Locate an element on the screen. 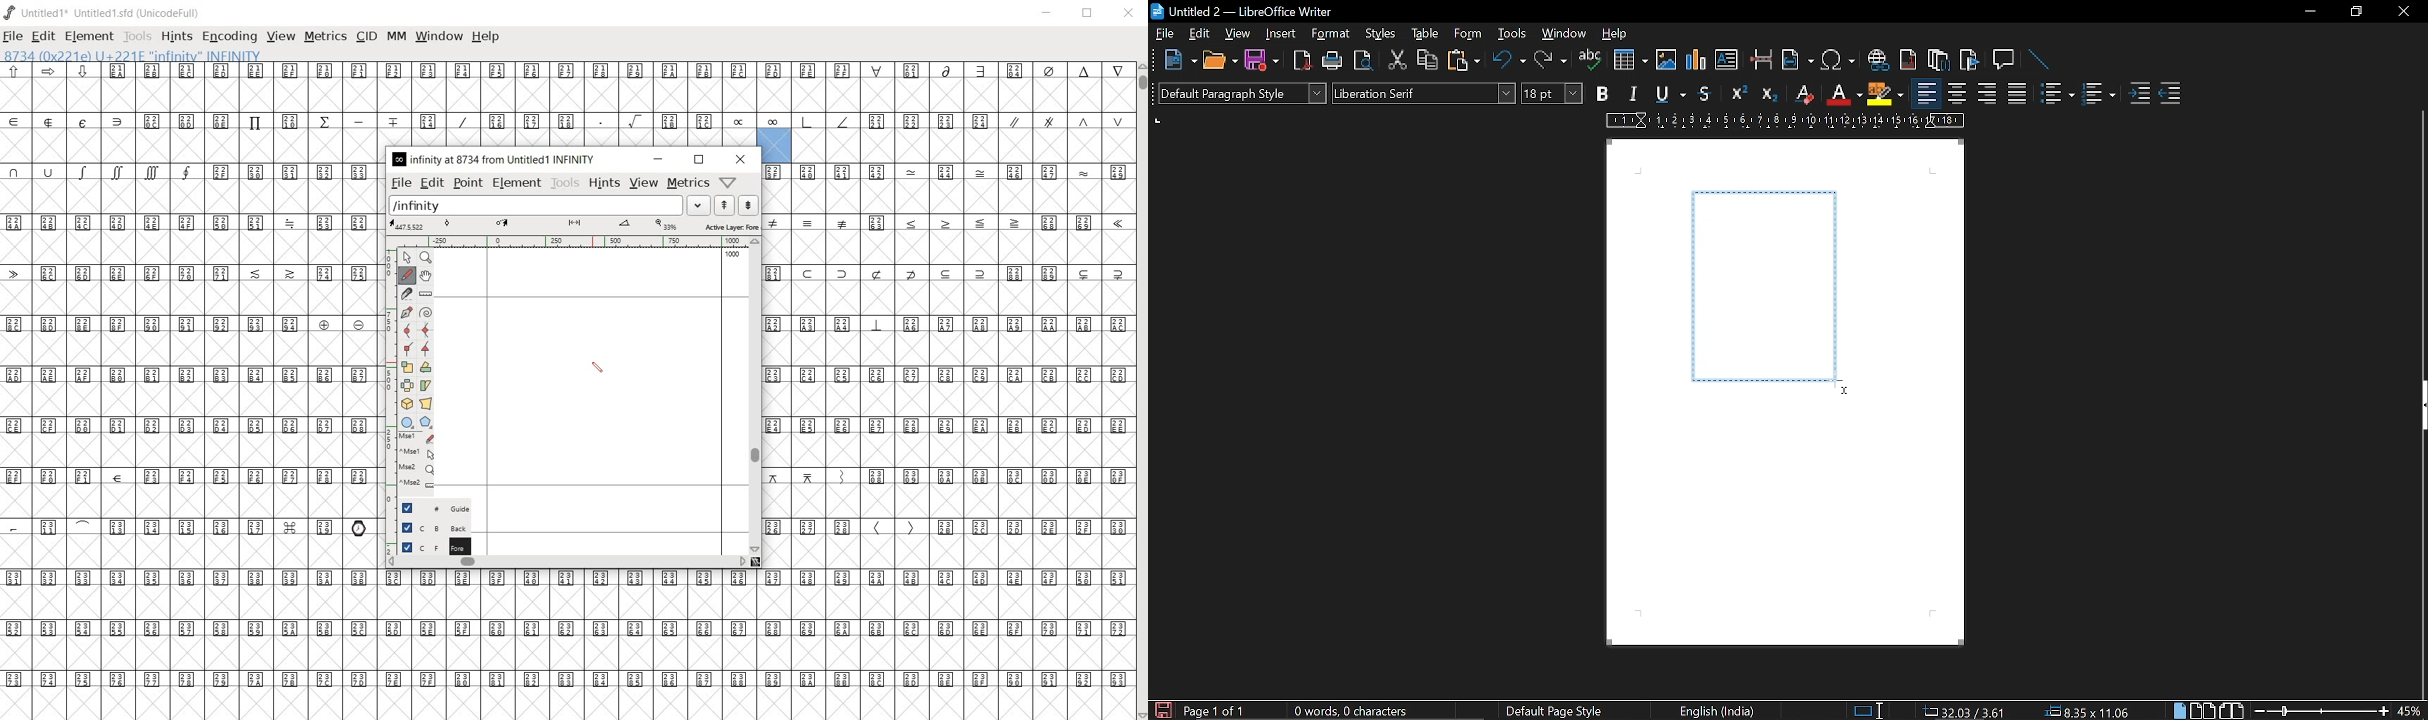 Image resolution: width=2436 pixels, height=728 pixels. Untitled1 Untitled1.sfd (UnicodeFull) is located at coordinates (106, 16).